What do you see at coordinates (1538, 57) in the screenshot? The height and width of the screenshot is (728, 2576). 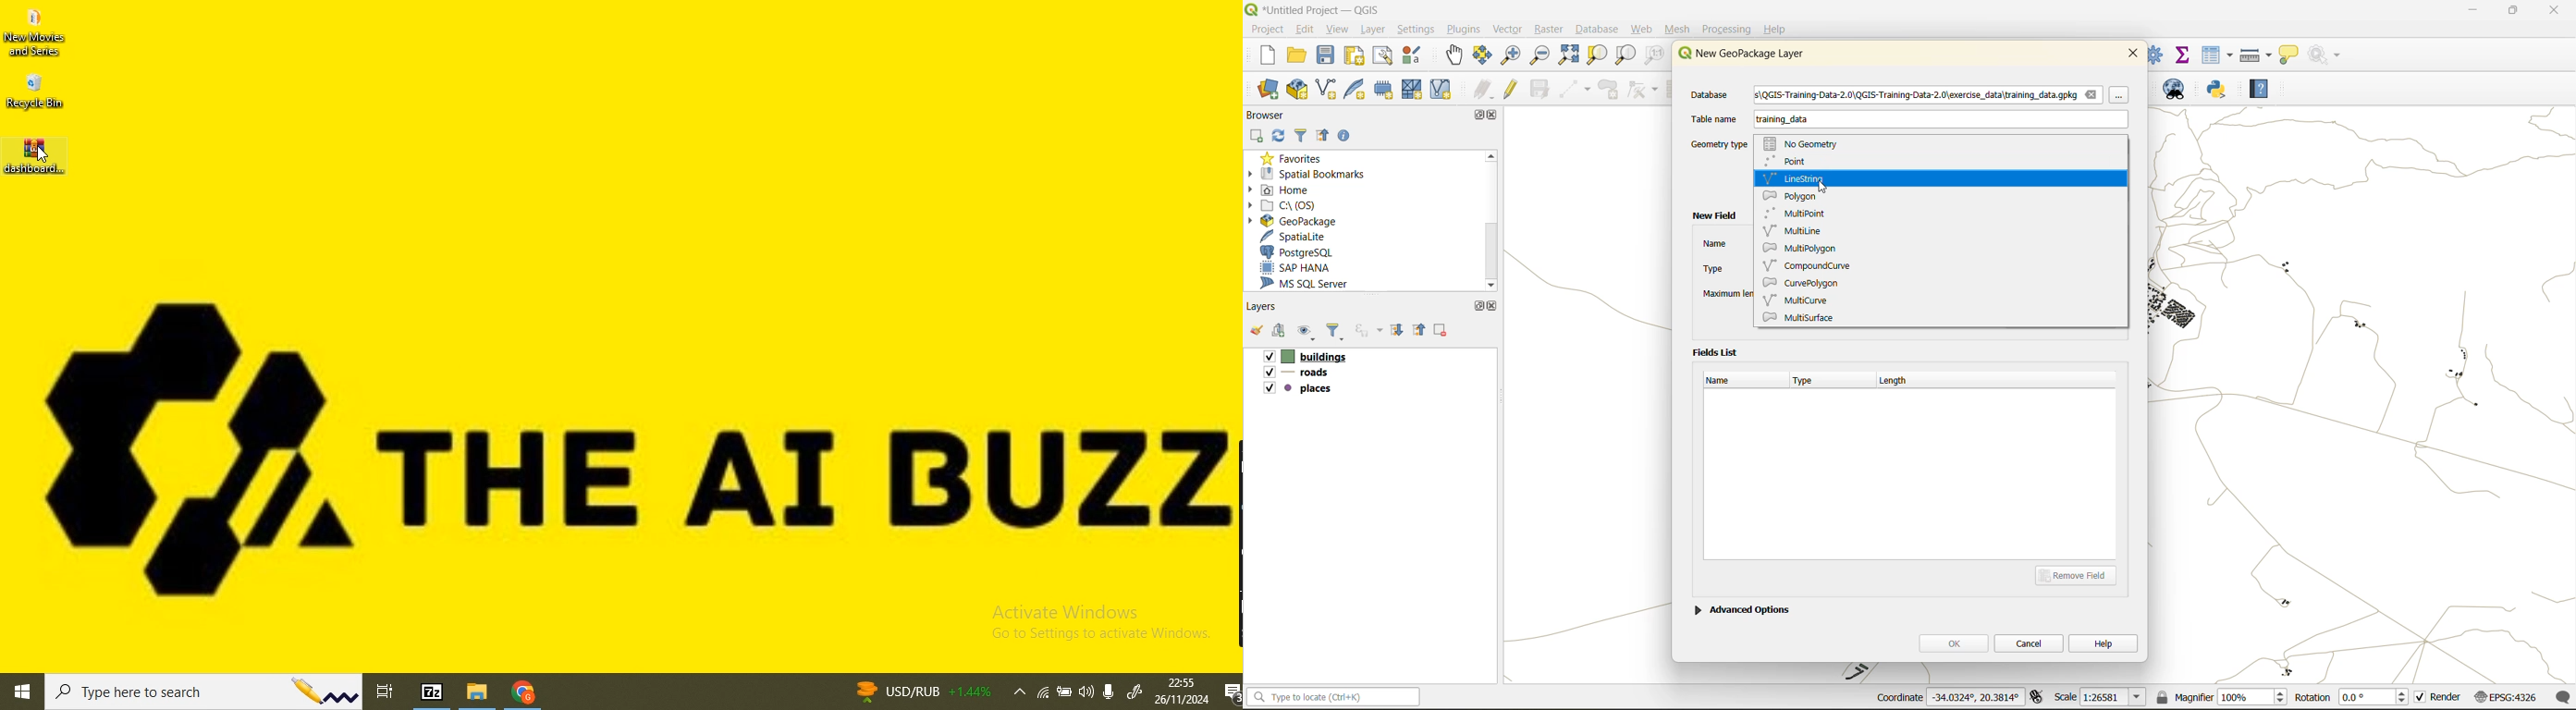 I see `zoom out` at bounding box center [1538, 57].